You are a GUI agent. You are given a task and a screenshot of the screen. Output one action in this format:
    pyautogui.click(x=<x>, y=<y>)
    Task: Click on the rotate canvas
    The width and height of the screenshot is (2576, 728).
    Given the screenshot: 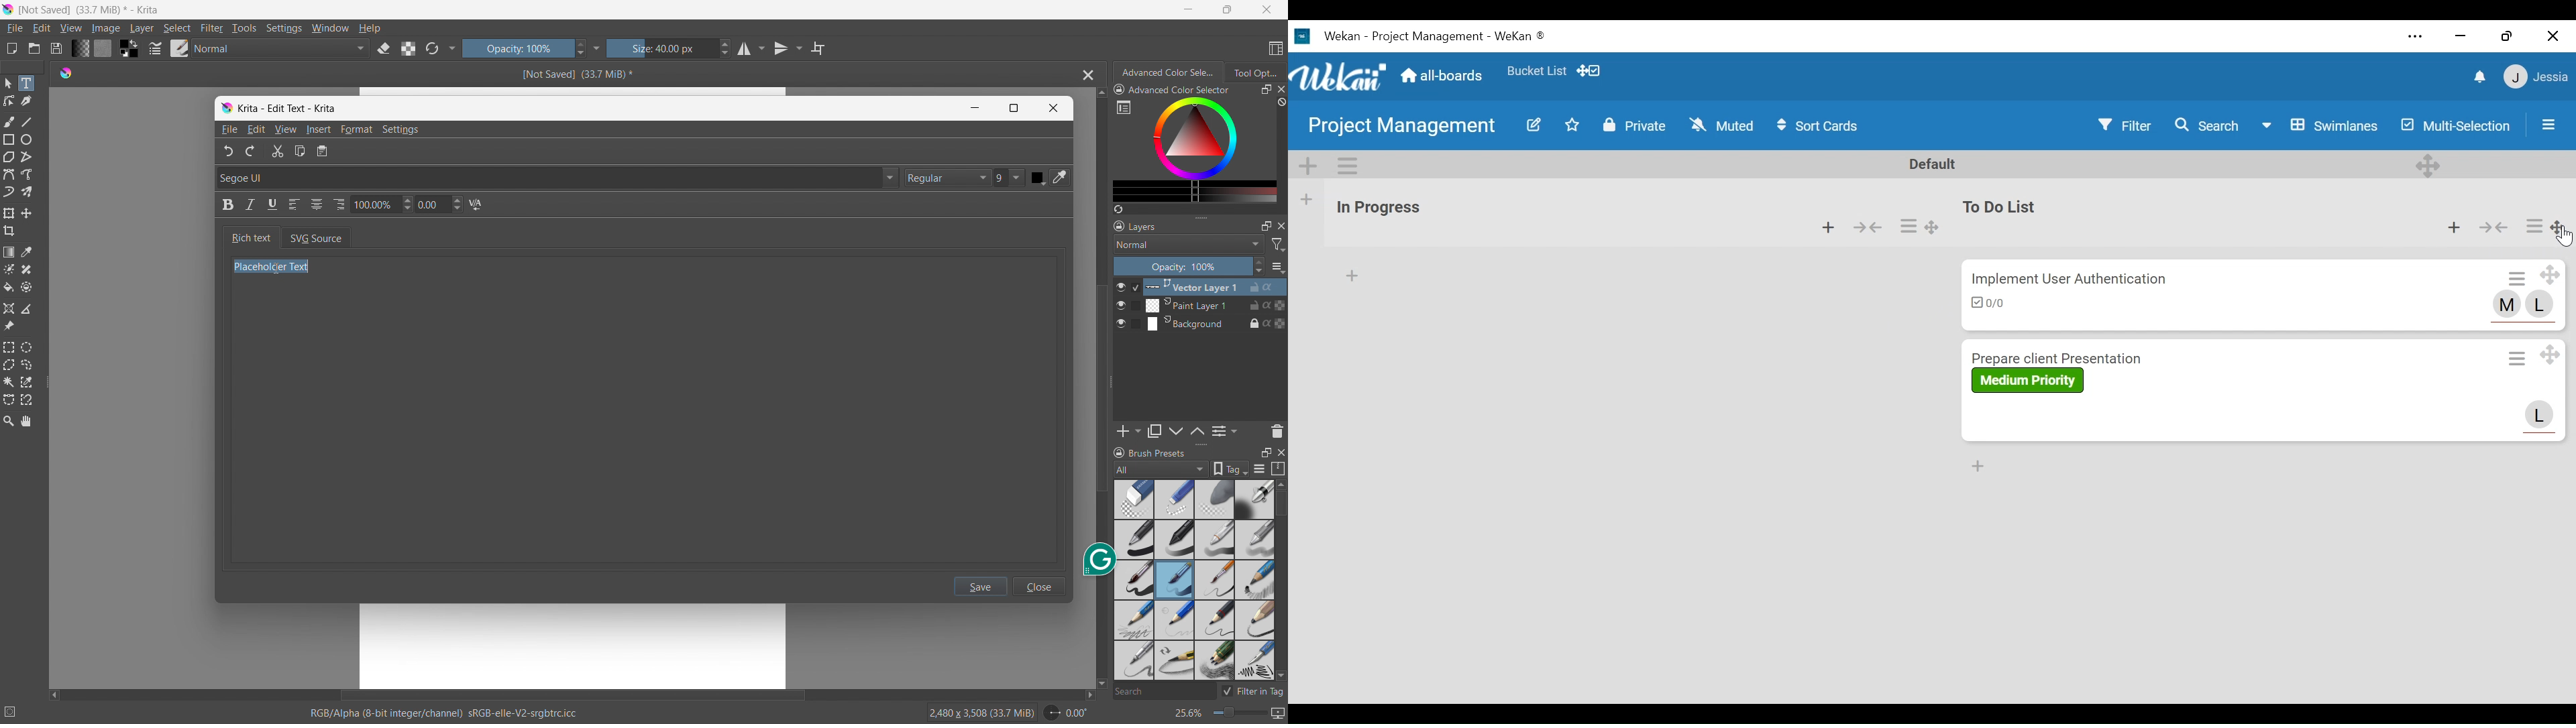 What is the action you would take?
    pyautogui.click(x=1067, y=713)
    